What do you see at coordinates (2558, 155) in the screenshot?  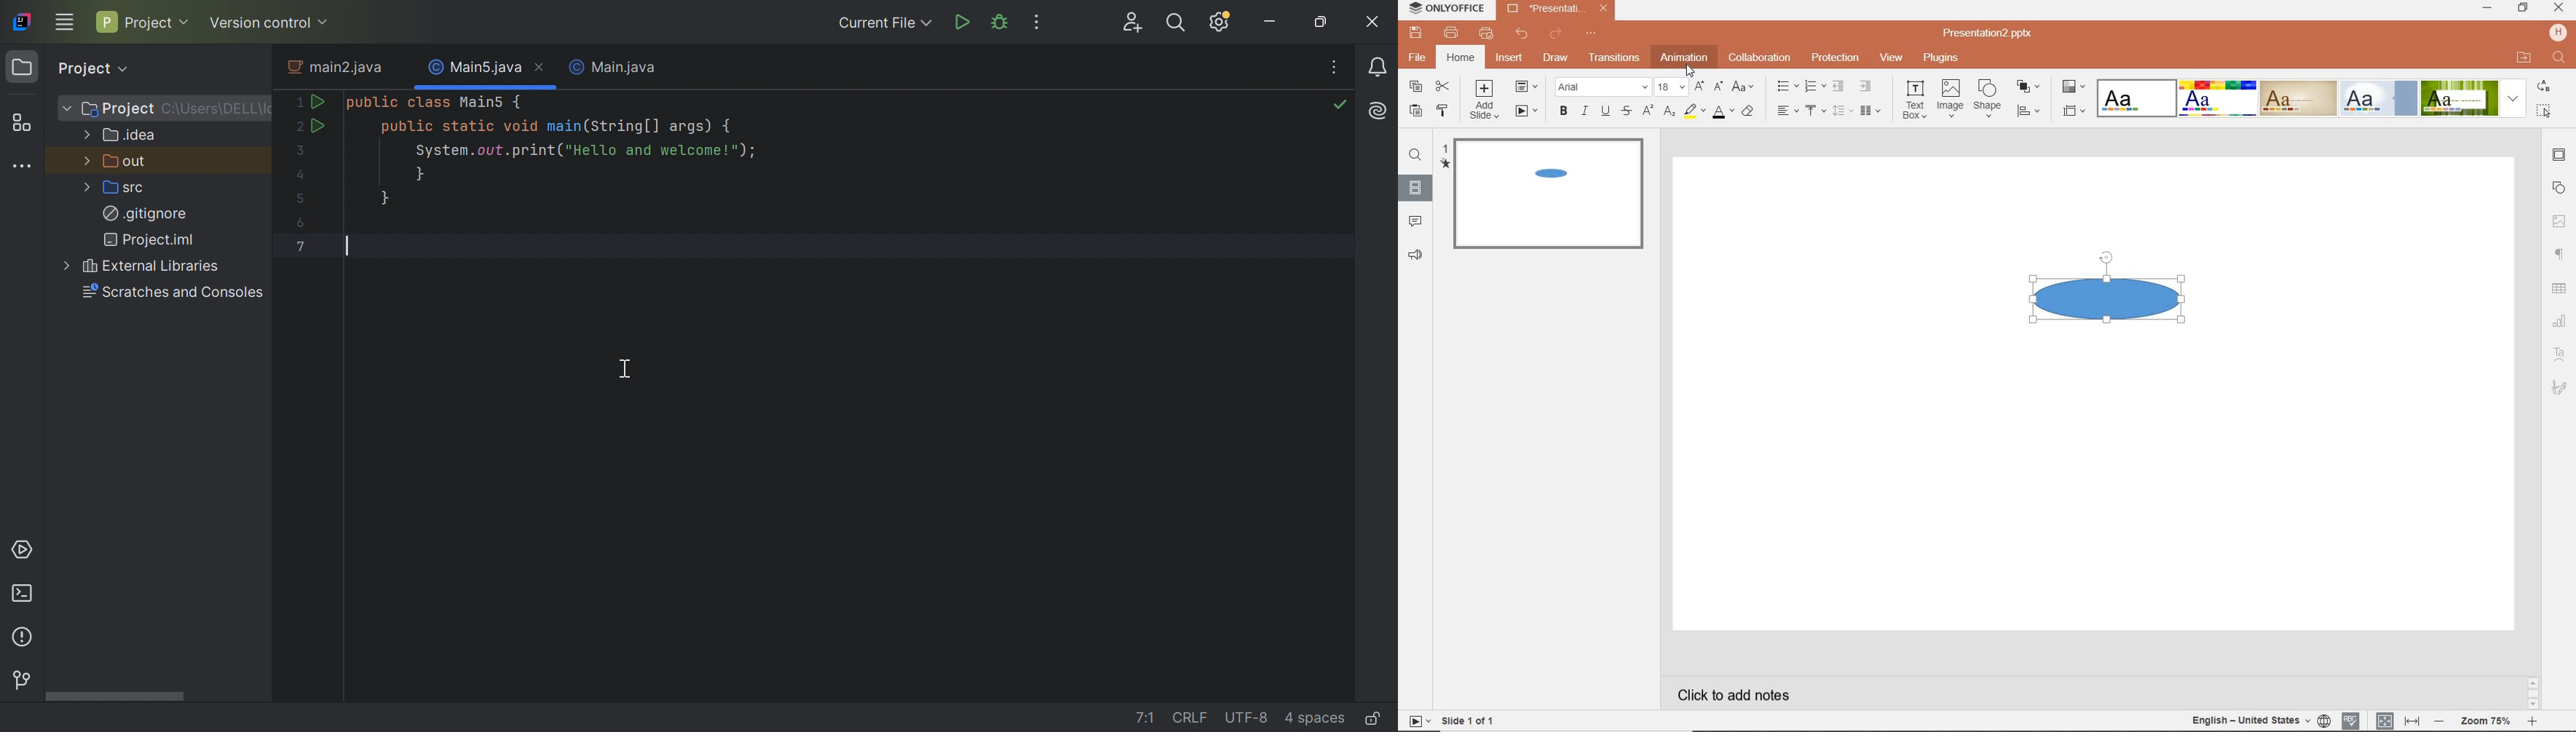 I see `slide settings` at bounding box center [2558, 155].